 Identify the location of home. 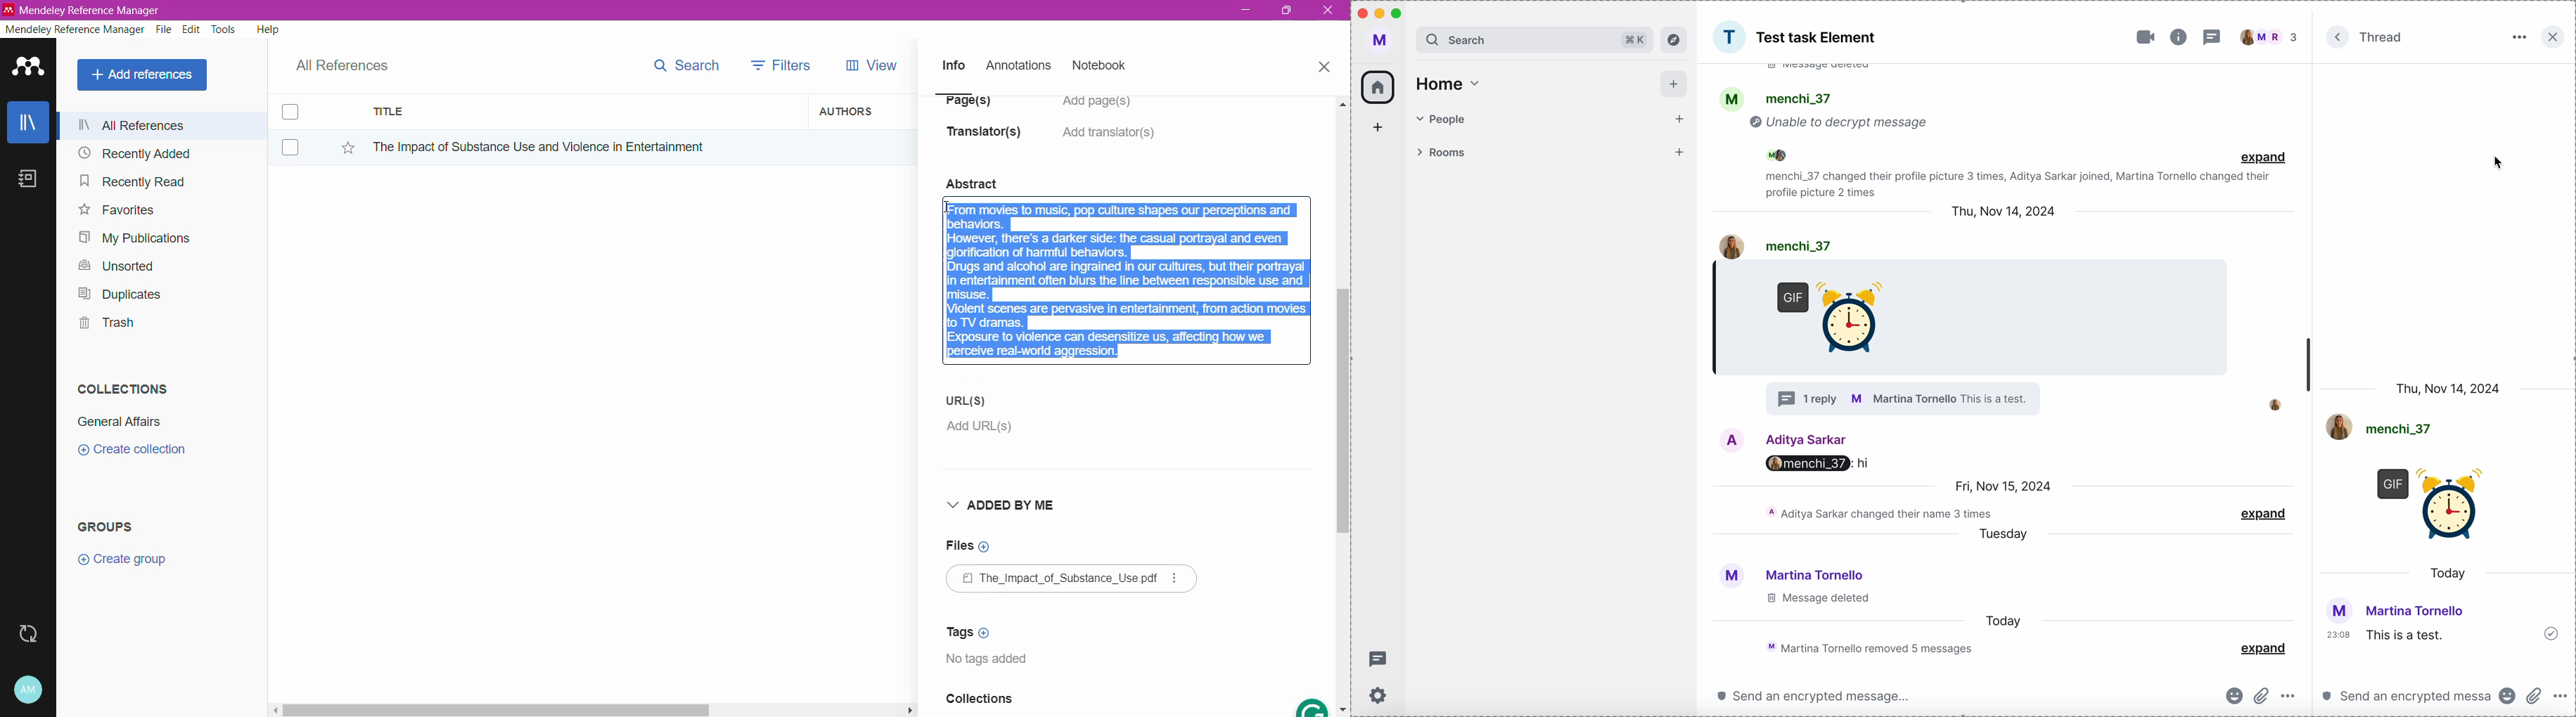
(1447, 84).